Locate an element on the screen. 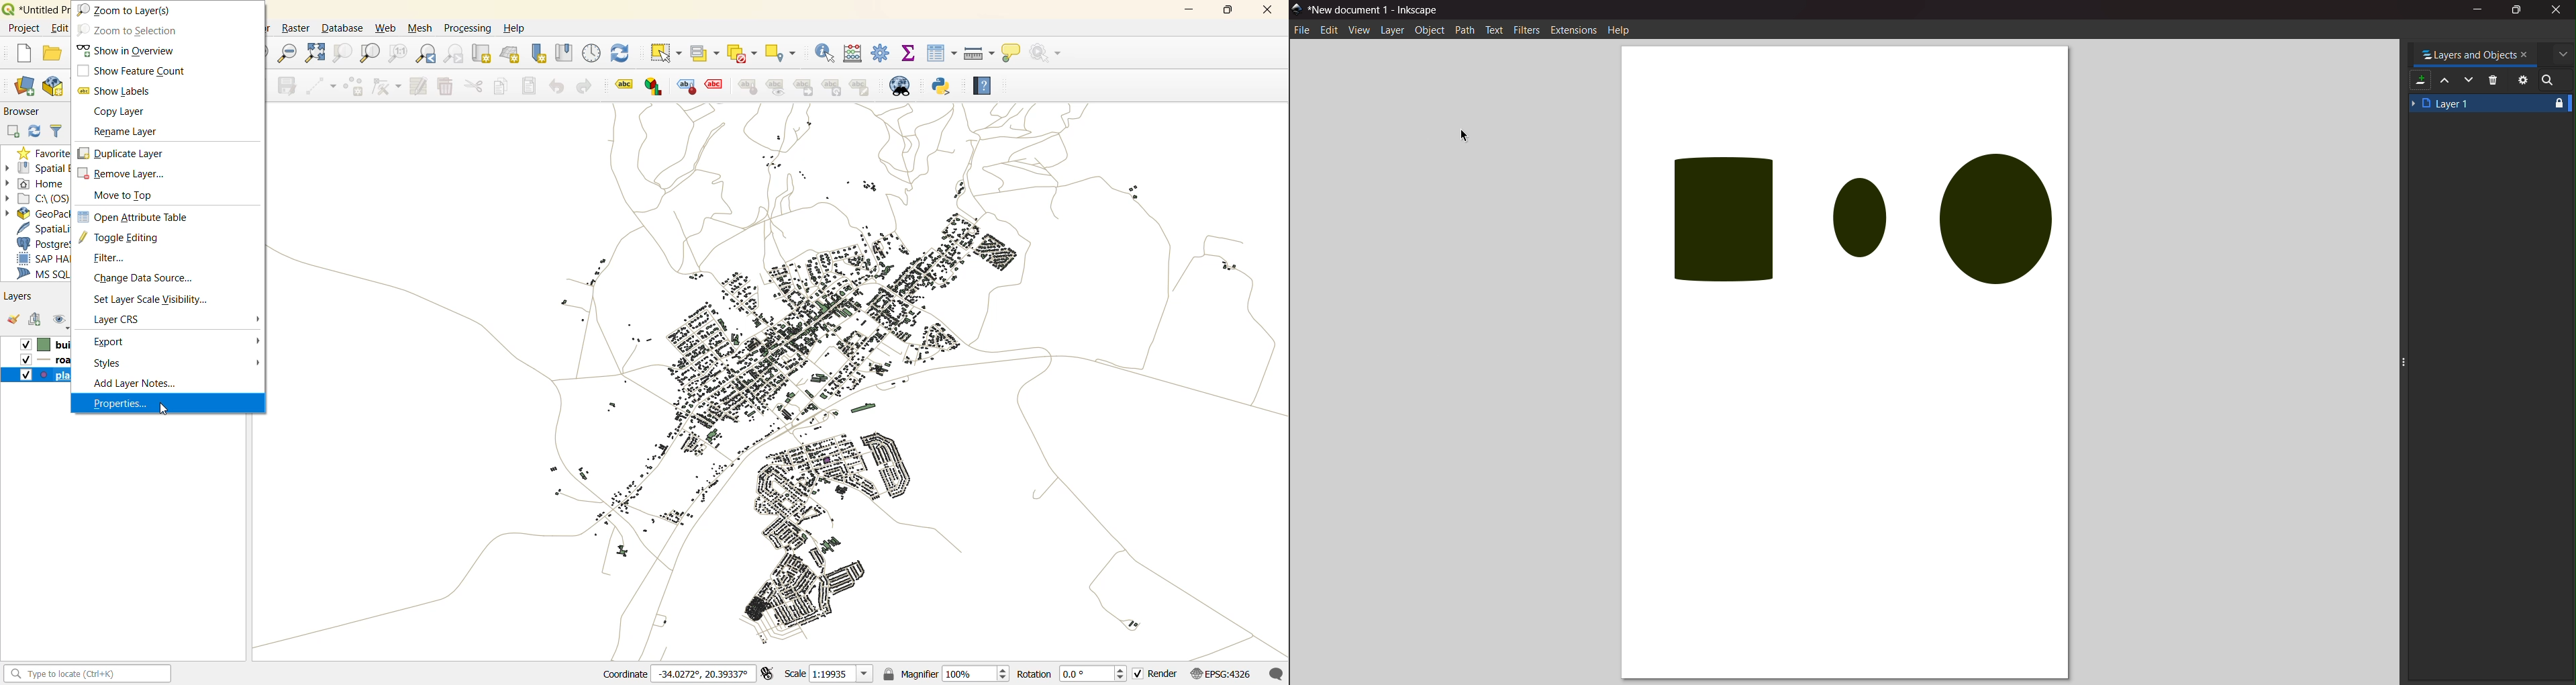  python is located at coordinates (942, 86).